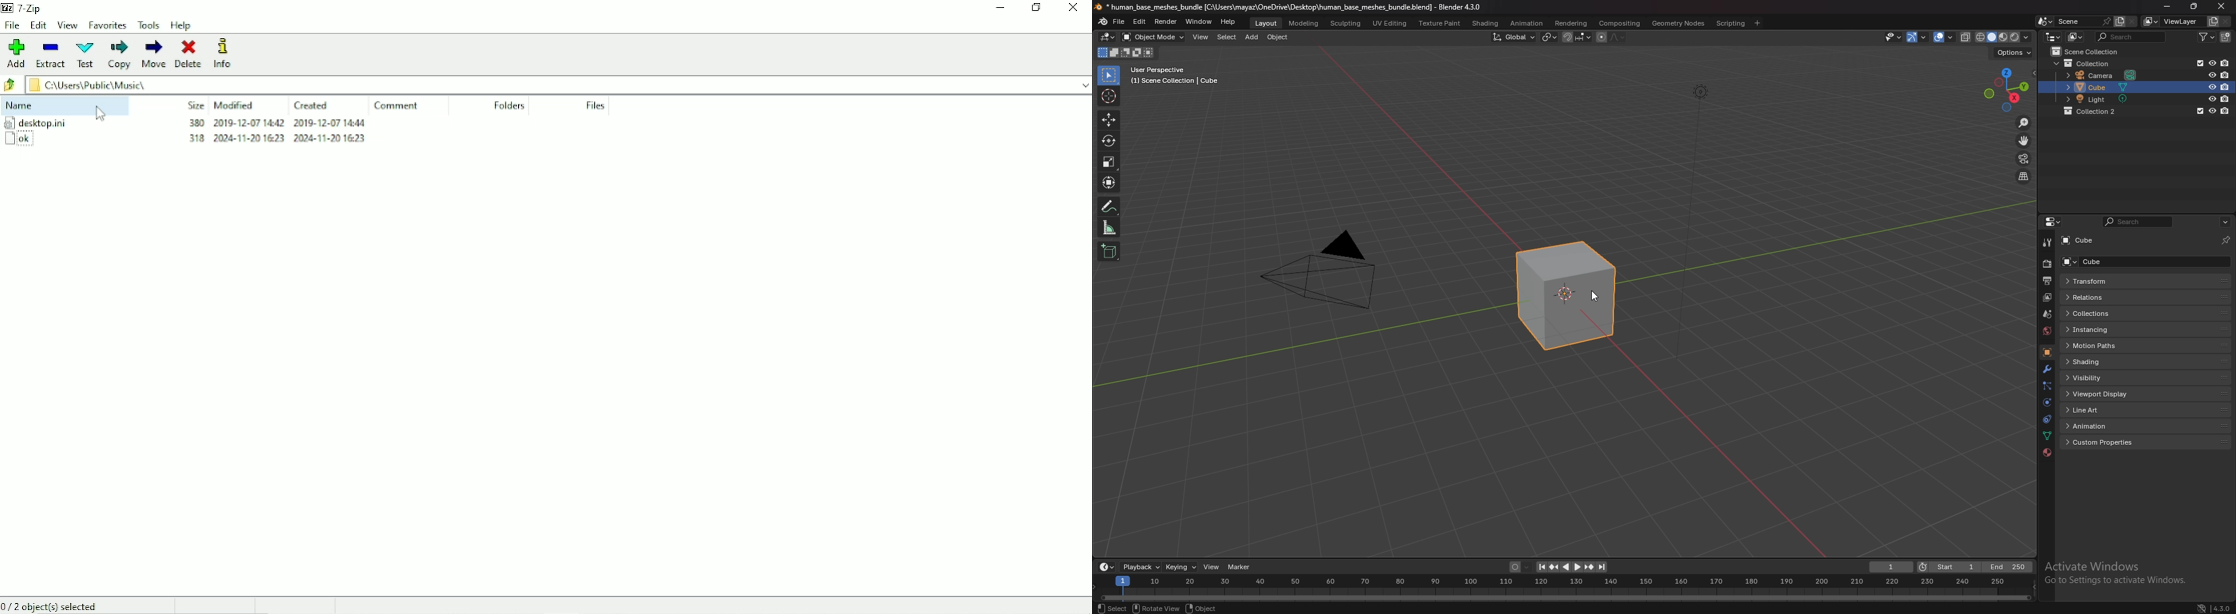 The height and width of the screenshot is (616, 2240). Describe the element at coordinates (1998, 36) in the screenshot. I see `viewport shading` at that location.